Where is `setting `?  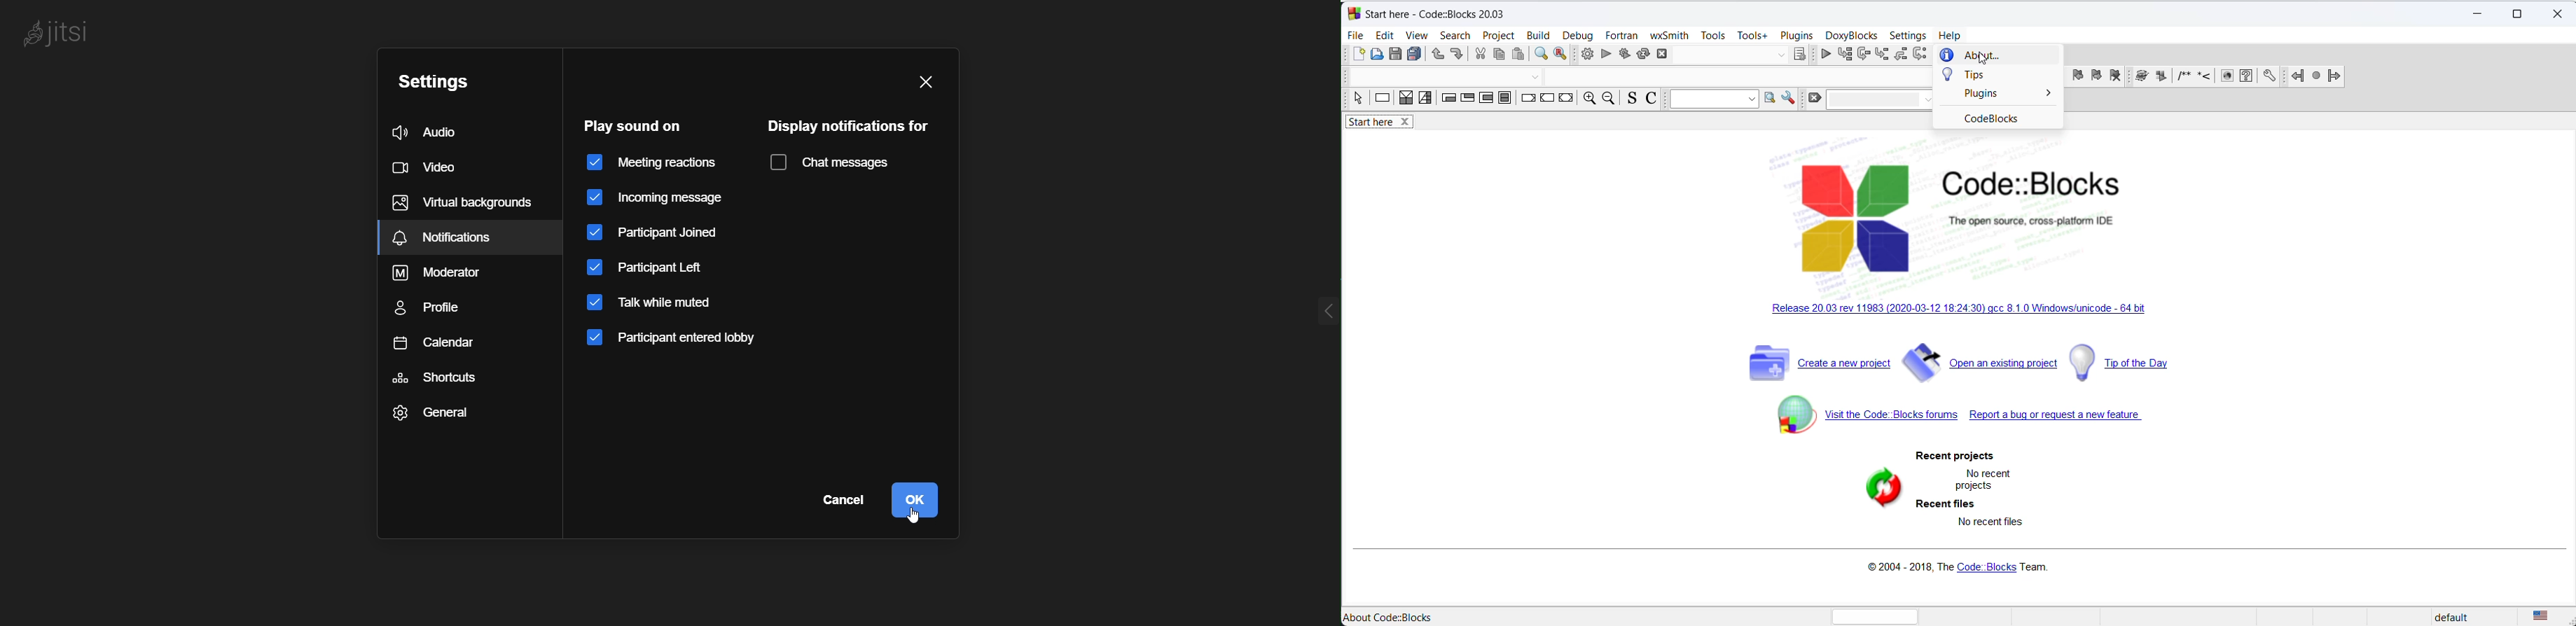 setting  is located at coordinates (437, 81).